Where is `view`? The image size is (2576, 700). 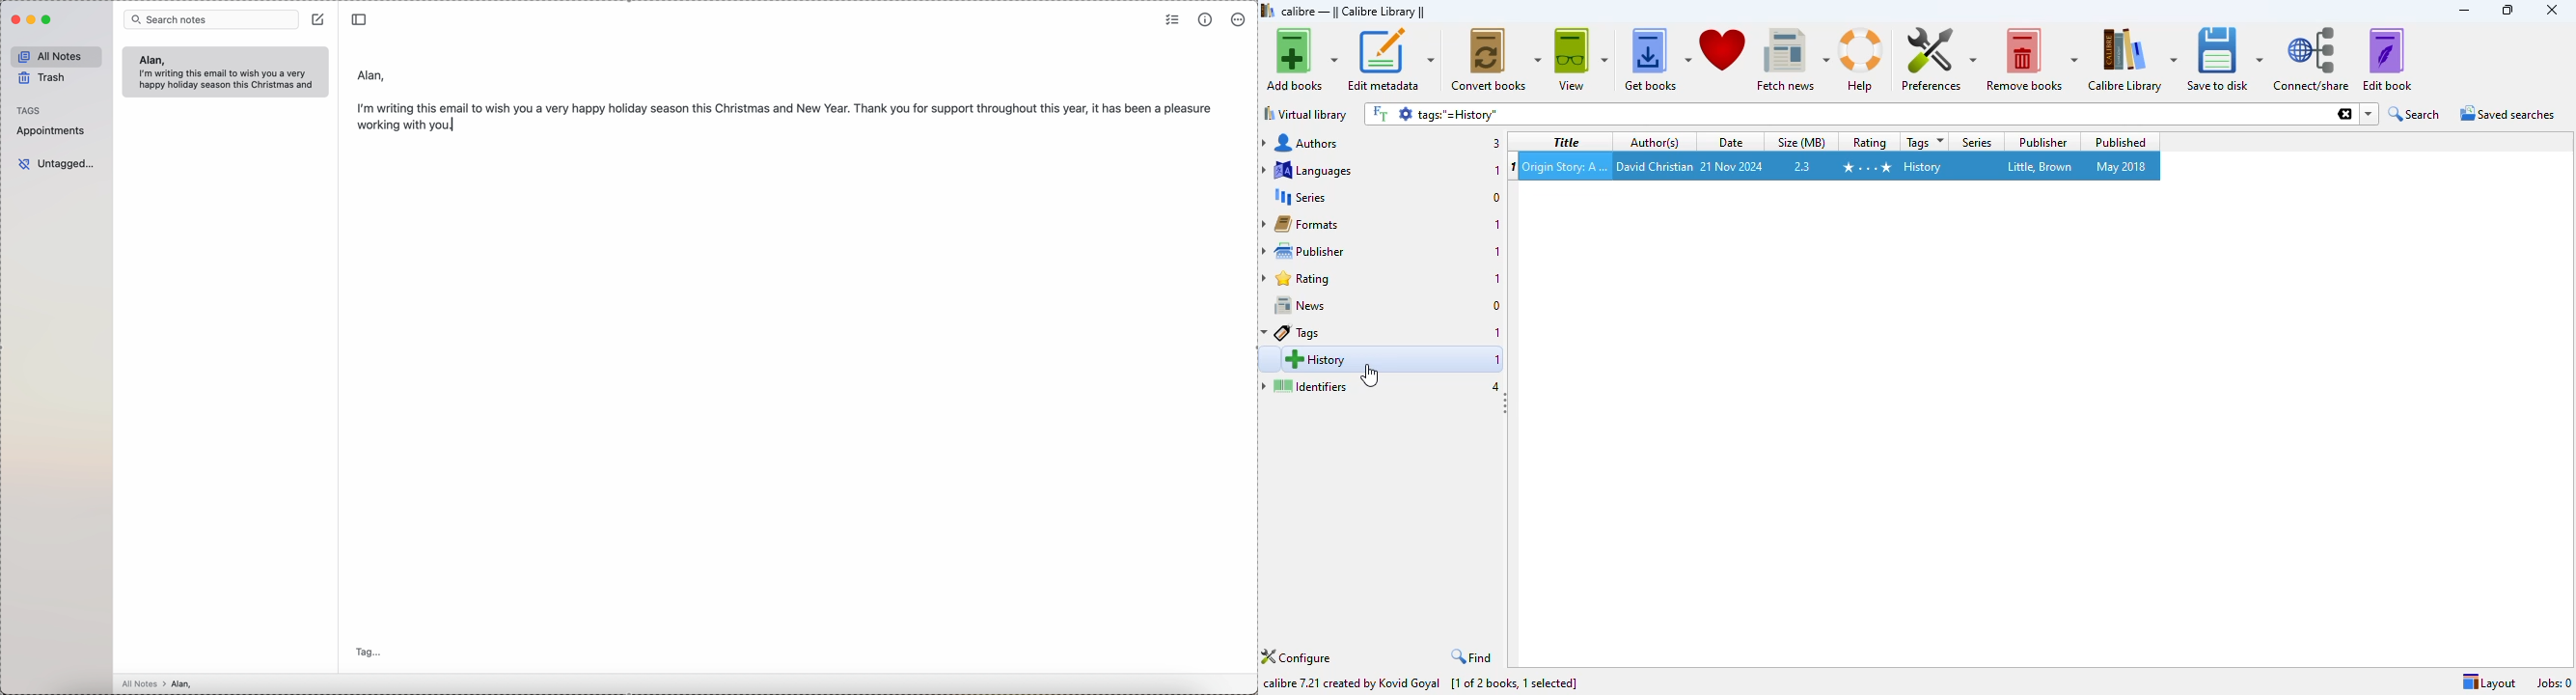
view is located at coordinates (1581, 59).